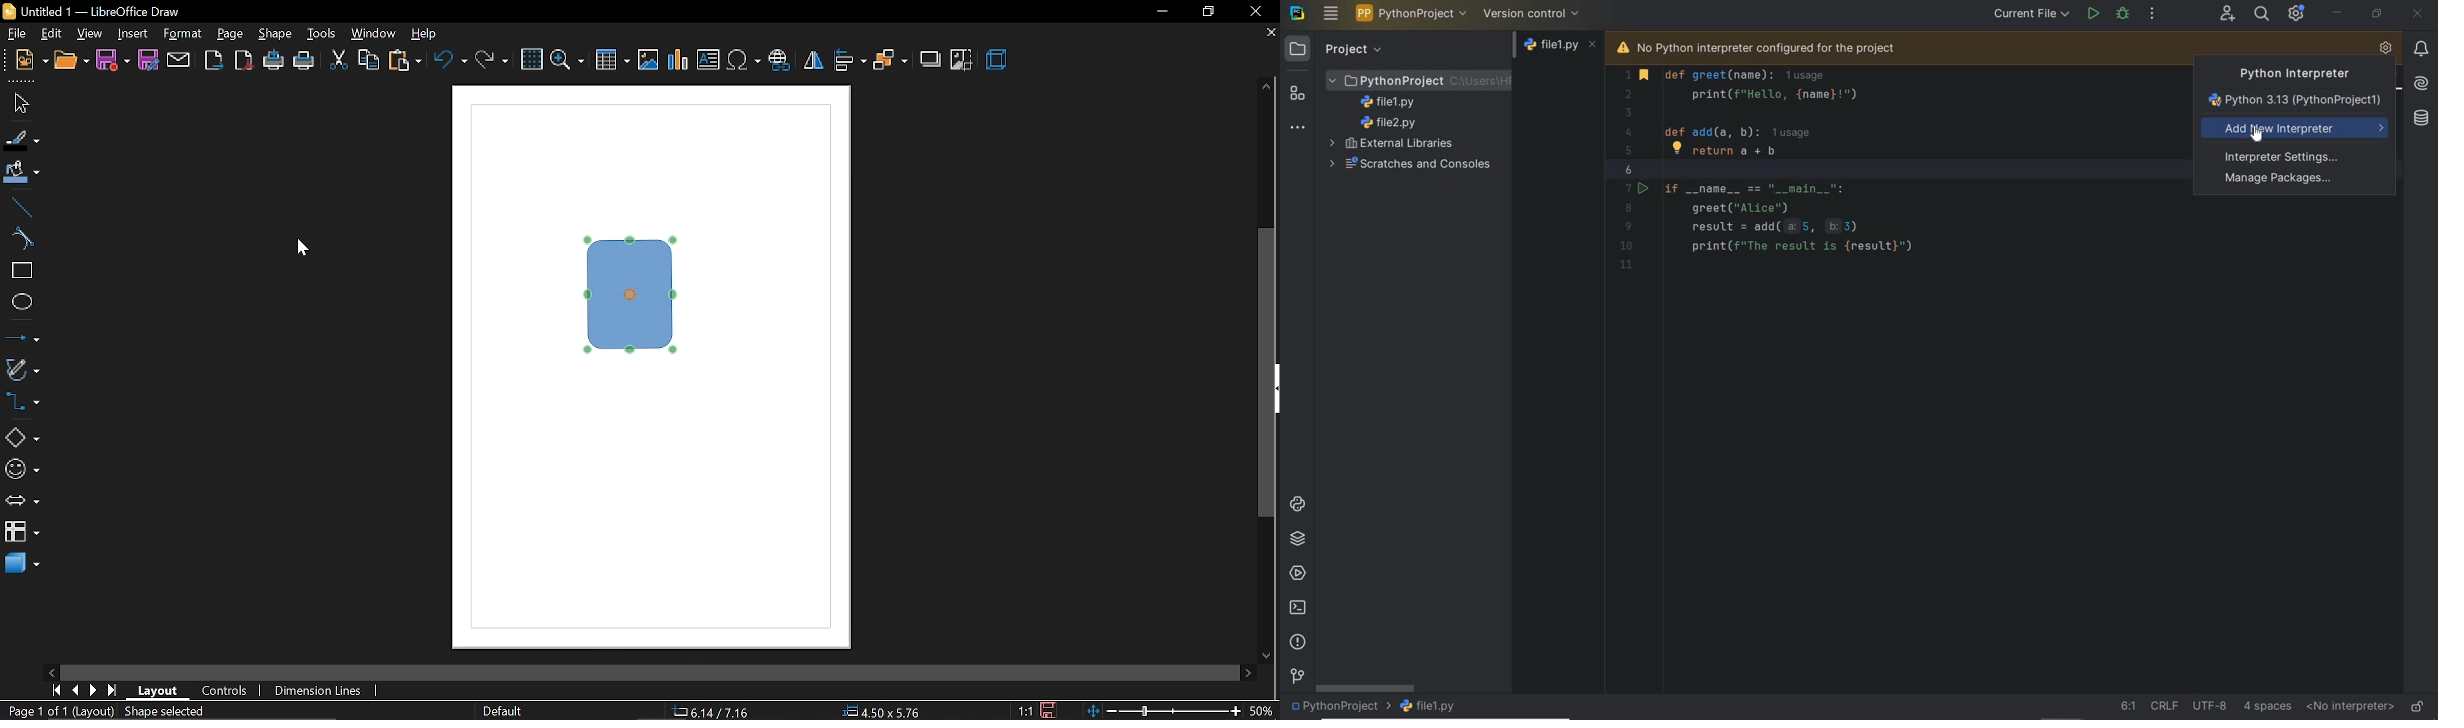 The image size is (2464, 728). What do you see at coordinates (611, 61) in the screenshot?
I see `insert table` at bounding box center [611, 61].